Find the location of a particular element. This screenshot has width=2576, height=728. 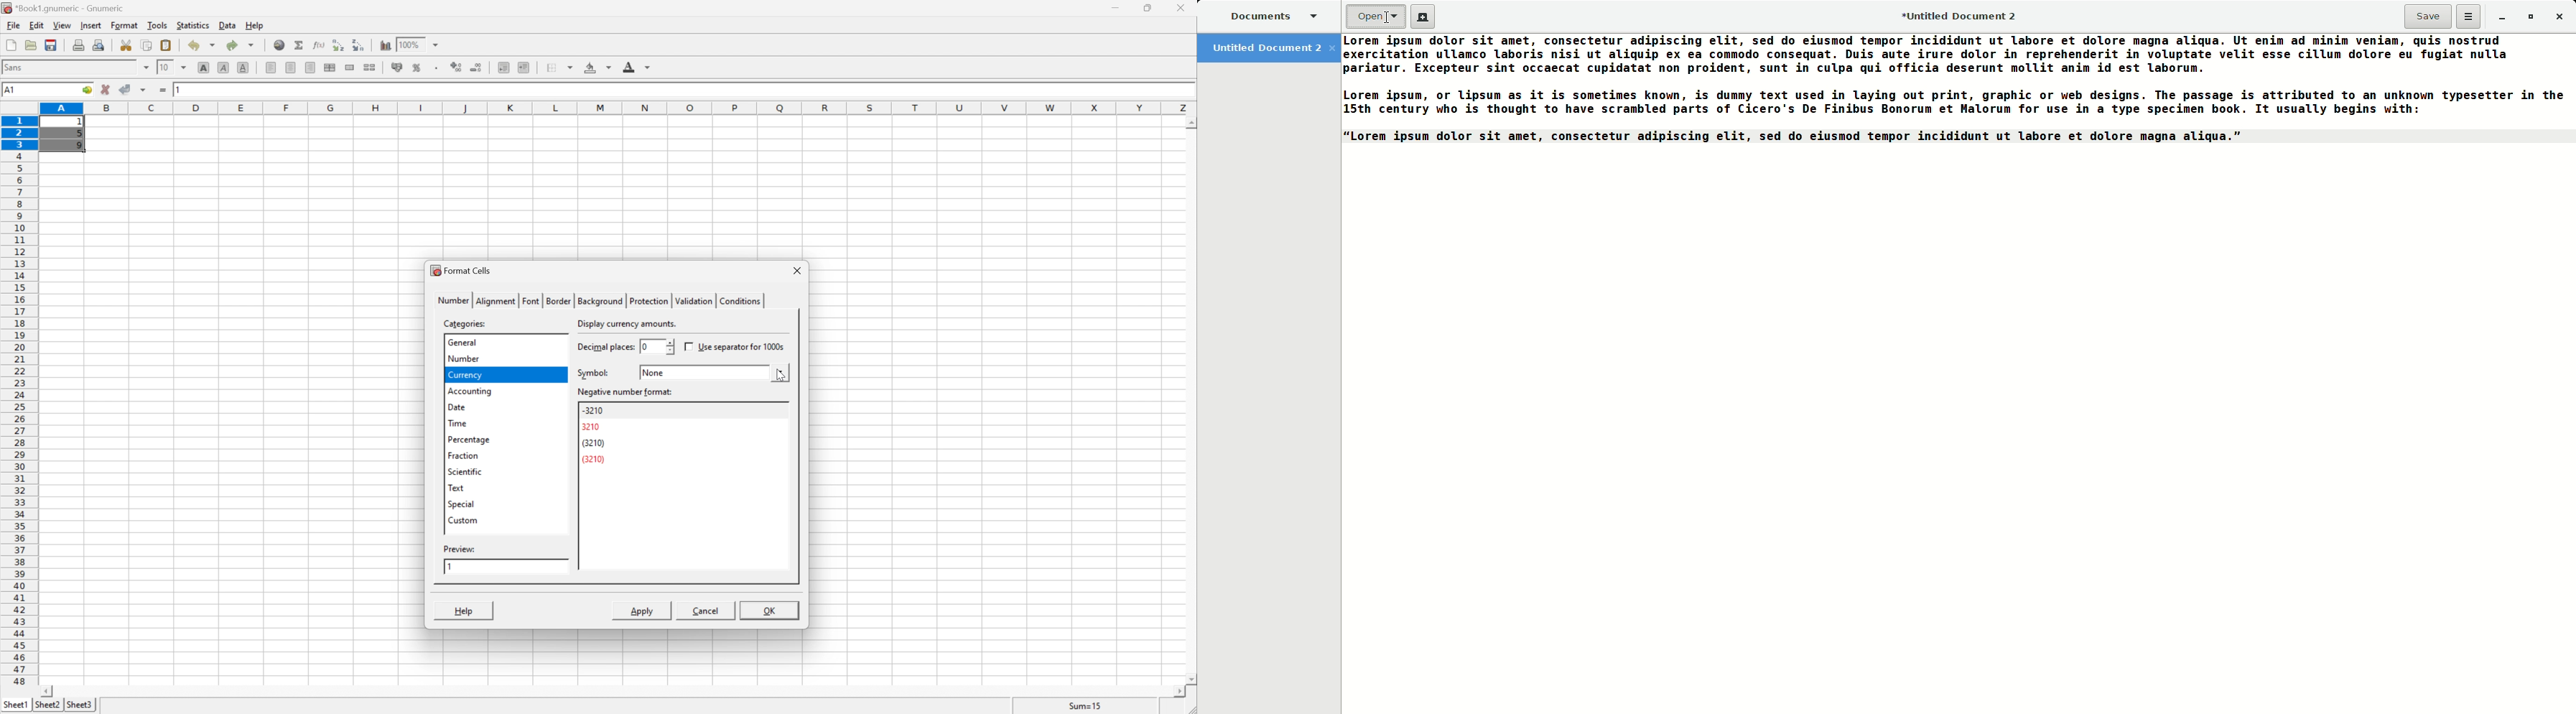

3210 is located at coordinates (593, 427).